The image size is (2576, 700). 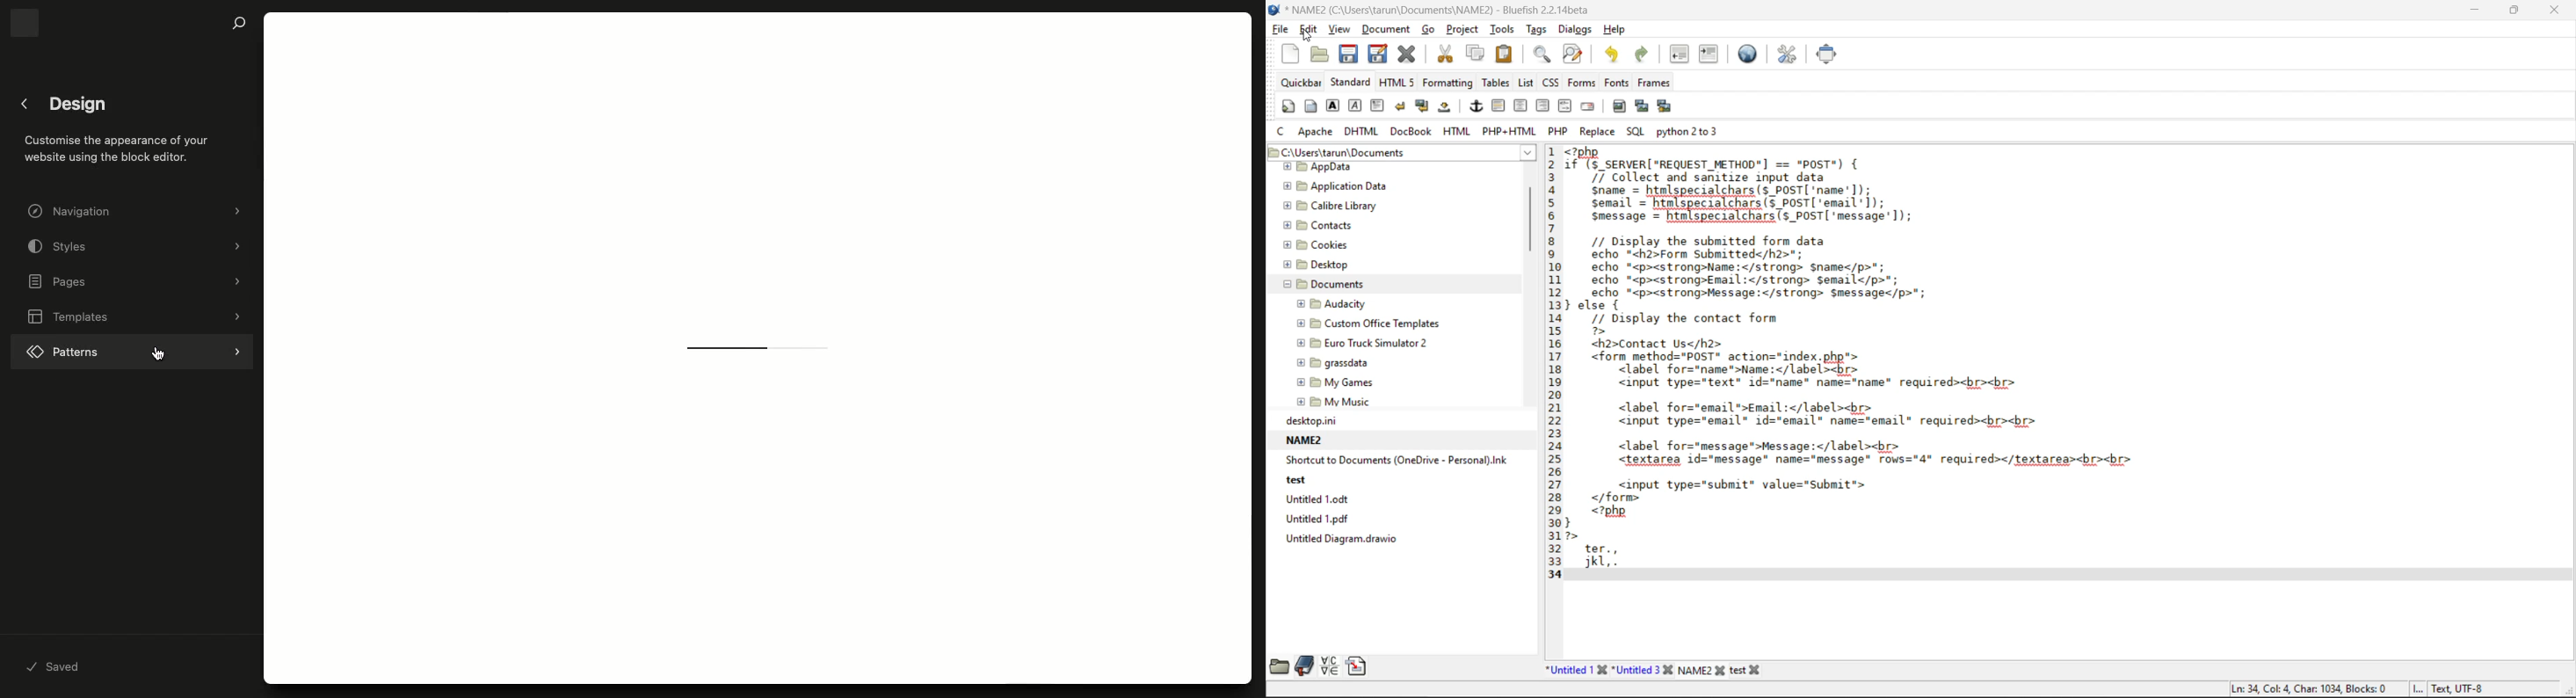 What do you see at coordinates (1326, 167) in the screenshot?
I see `appdata` at bounding box center [1326, 167].